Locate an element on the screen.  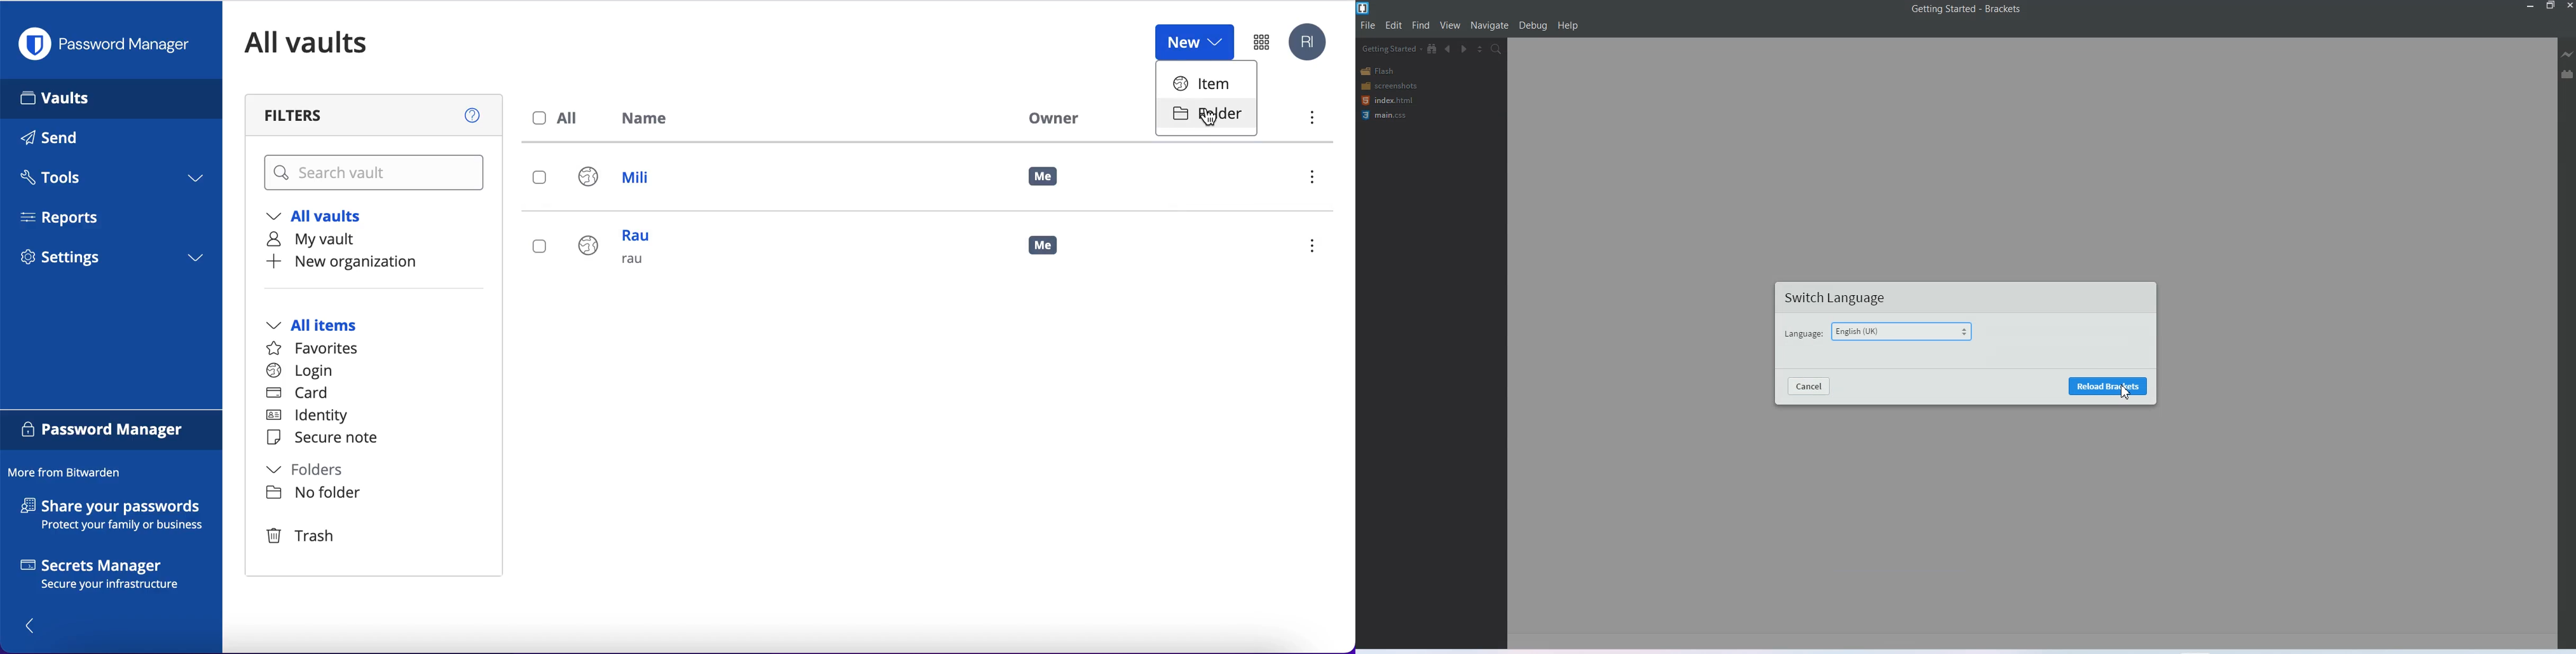
identity is located at coordinates (312, 417).